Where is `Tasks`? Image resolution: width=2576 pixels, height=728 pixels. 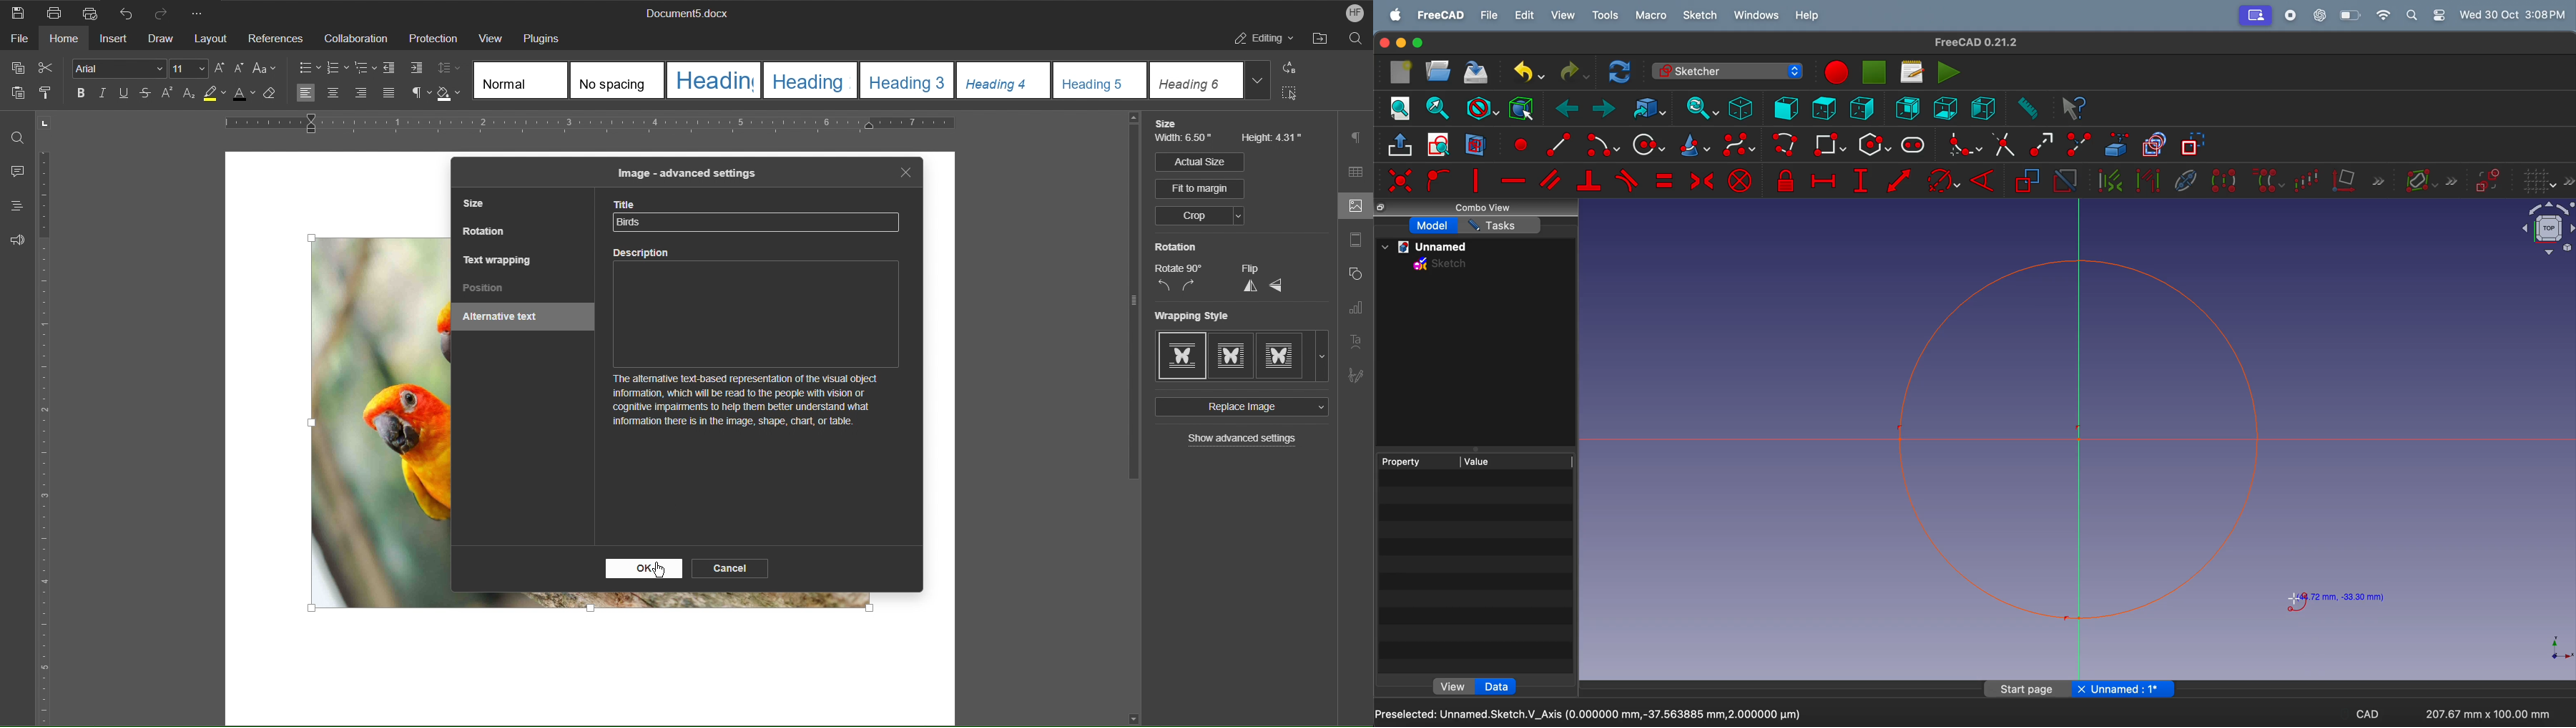 Tasks is located at coordinates (1500, 225).